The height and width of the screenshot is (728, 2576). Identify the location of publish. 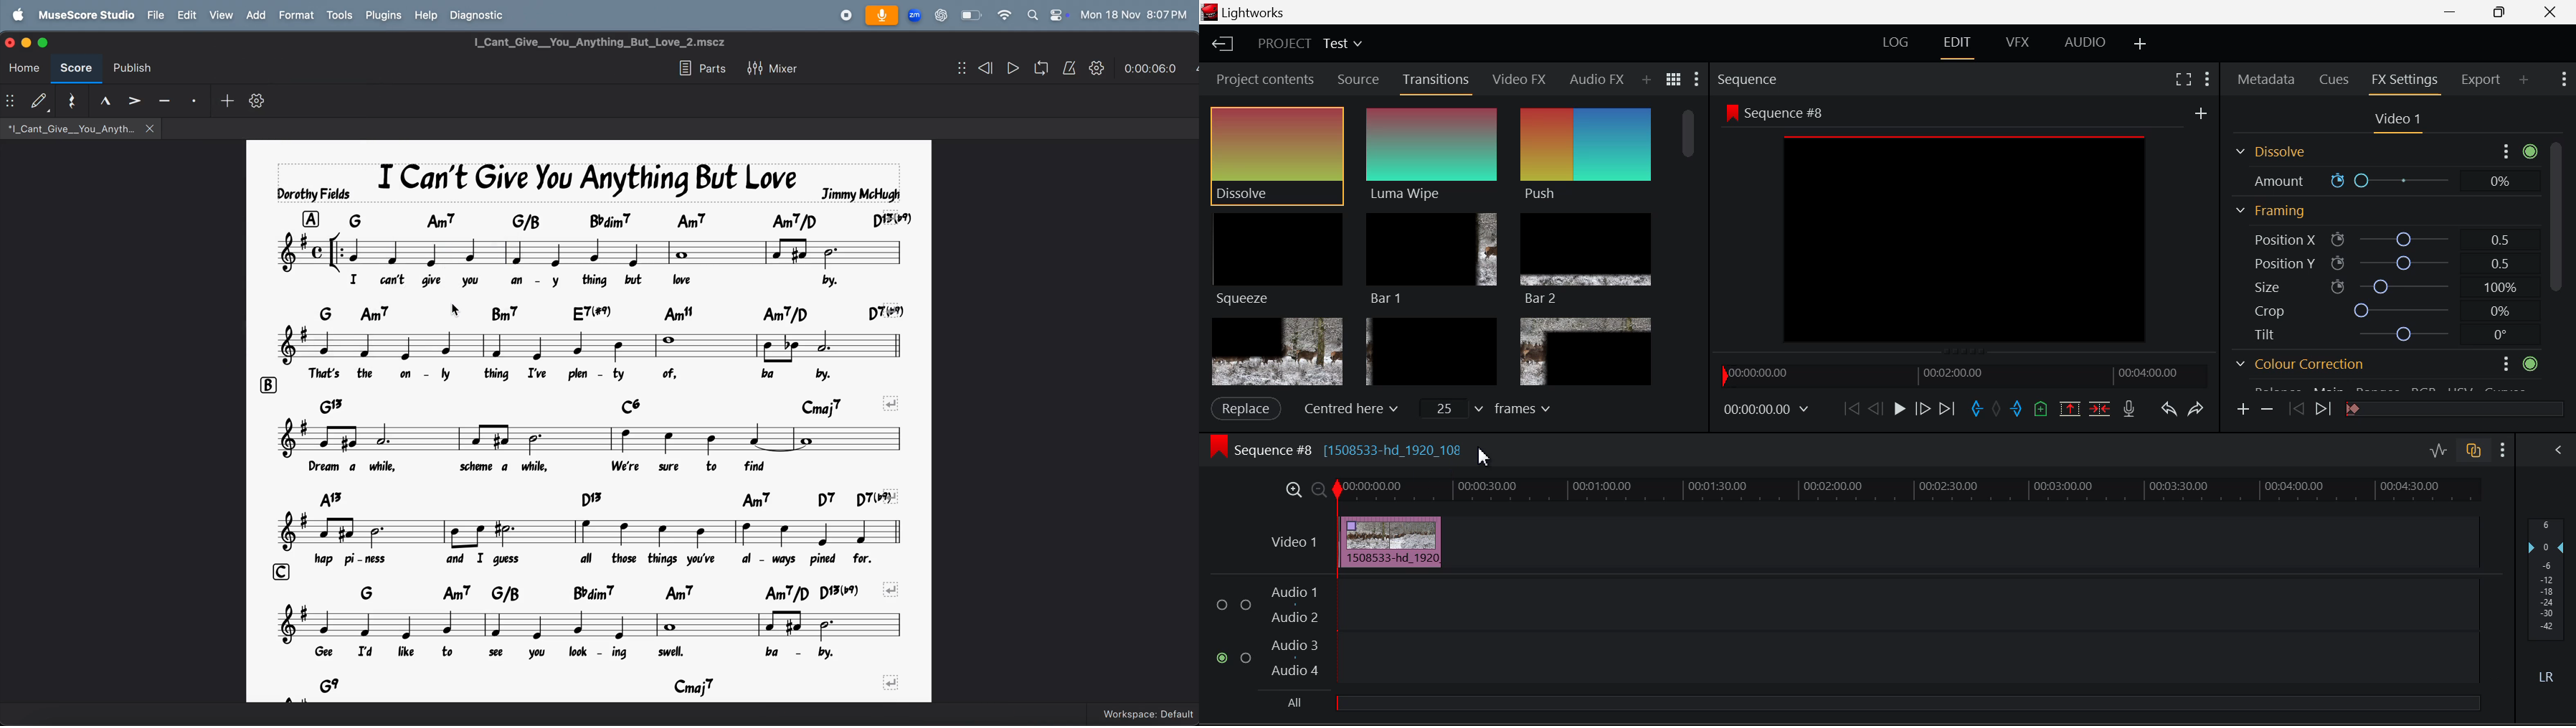
(131, 66).